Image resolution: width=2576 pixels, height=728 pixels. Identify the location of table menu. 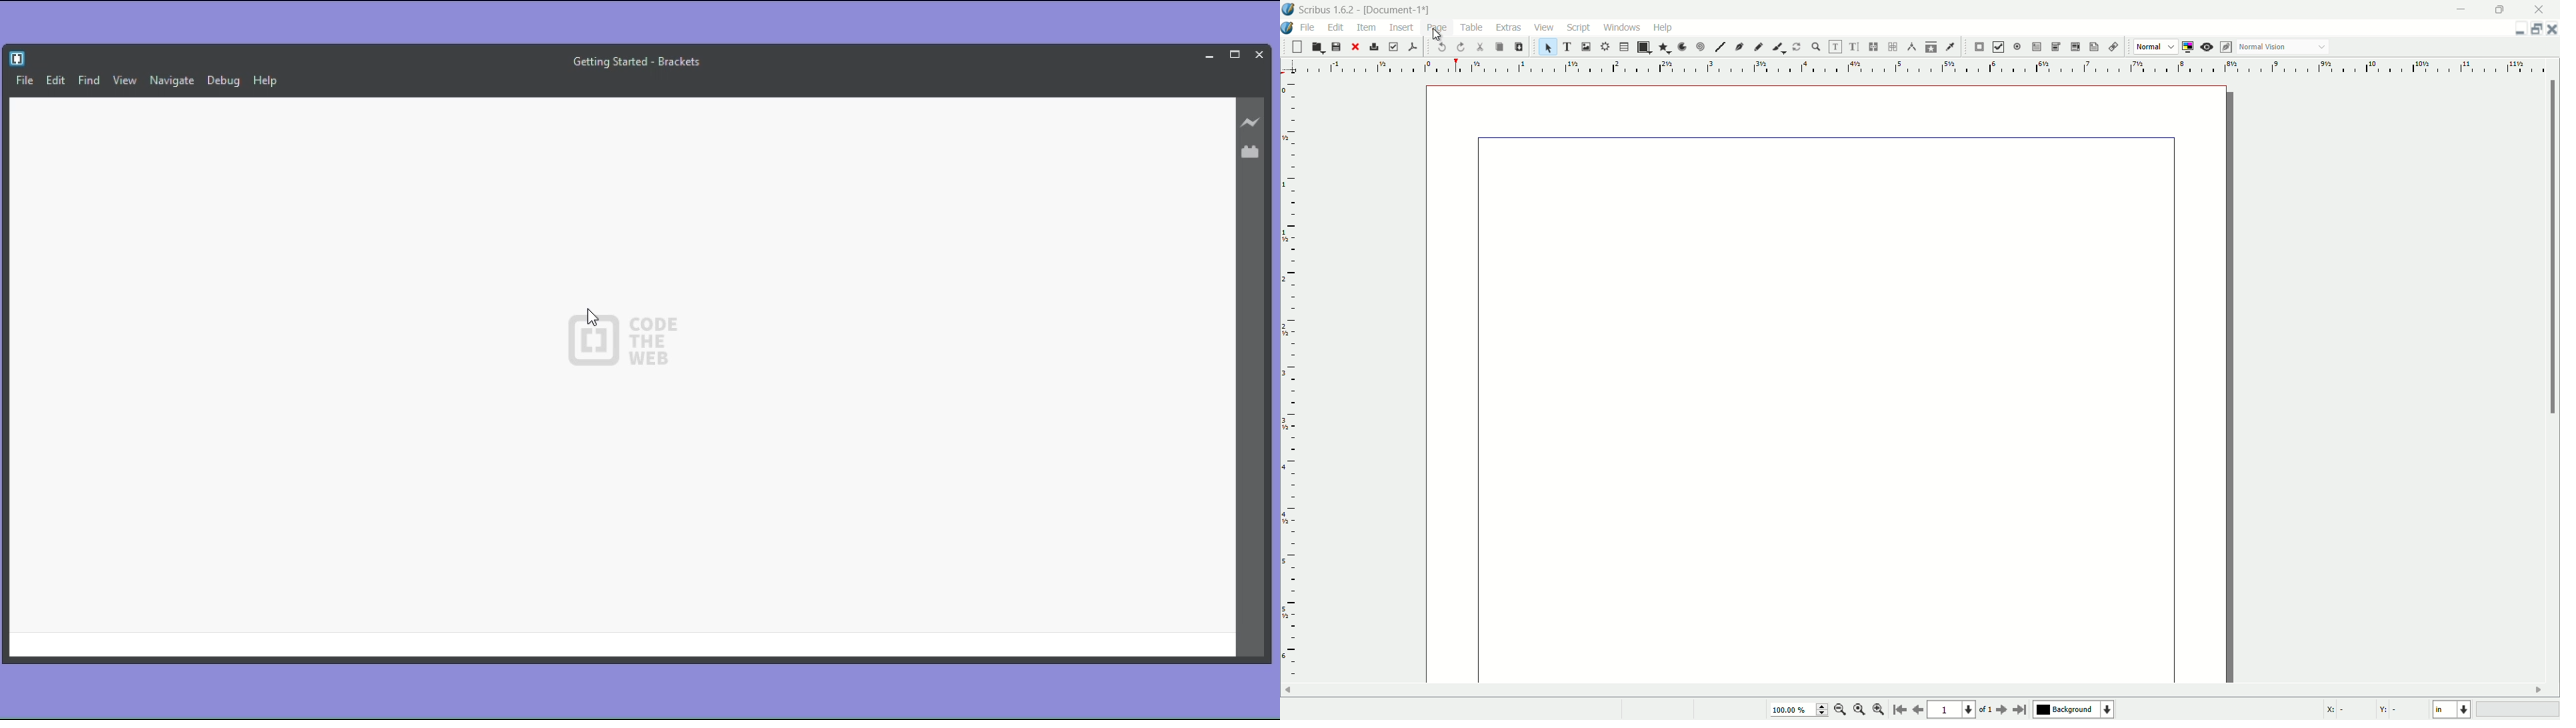
(1472, 27).